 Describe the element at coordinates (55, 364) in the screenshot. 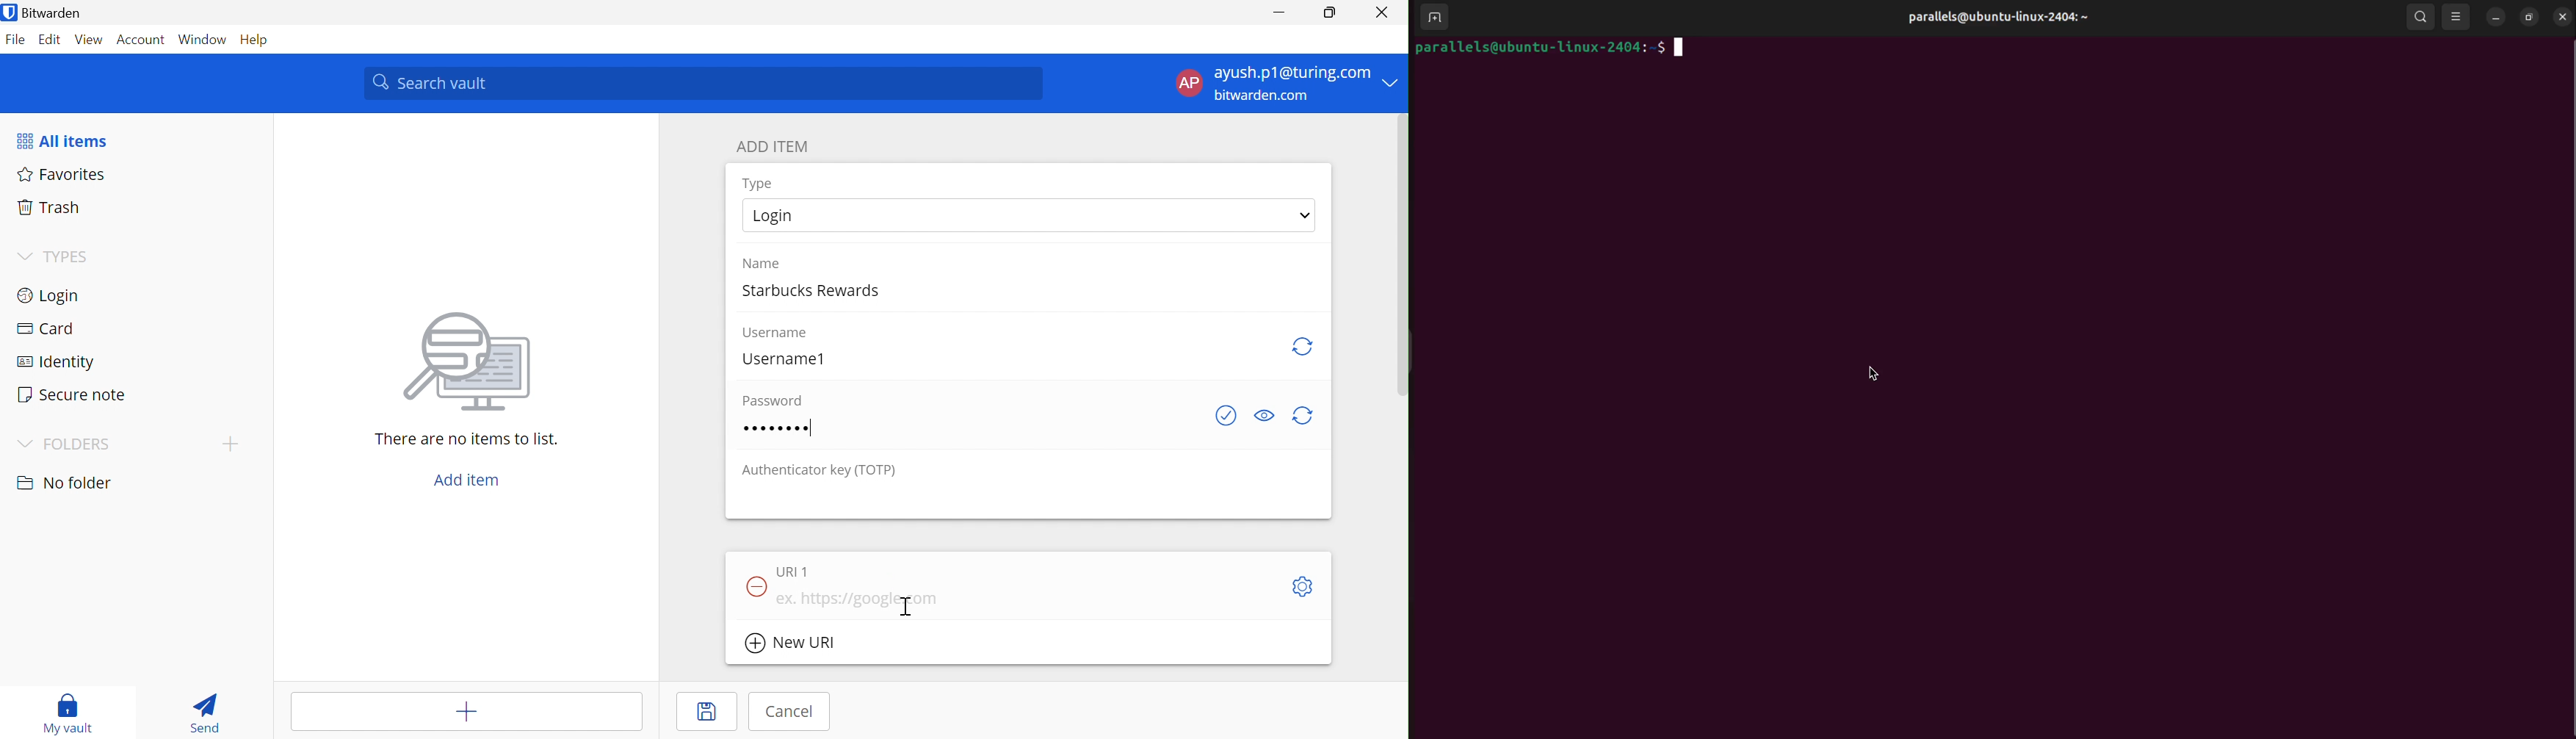

I see `Identify` at that location.